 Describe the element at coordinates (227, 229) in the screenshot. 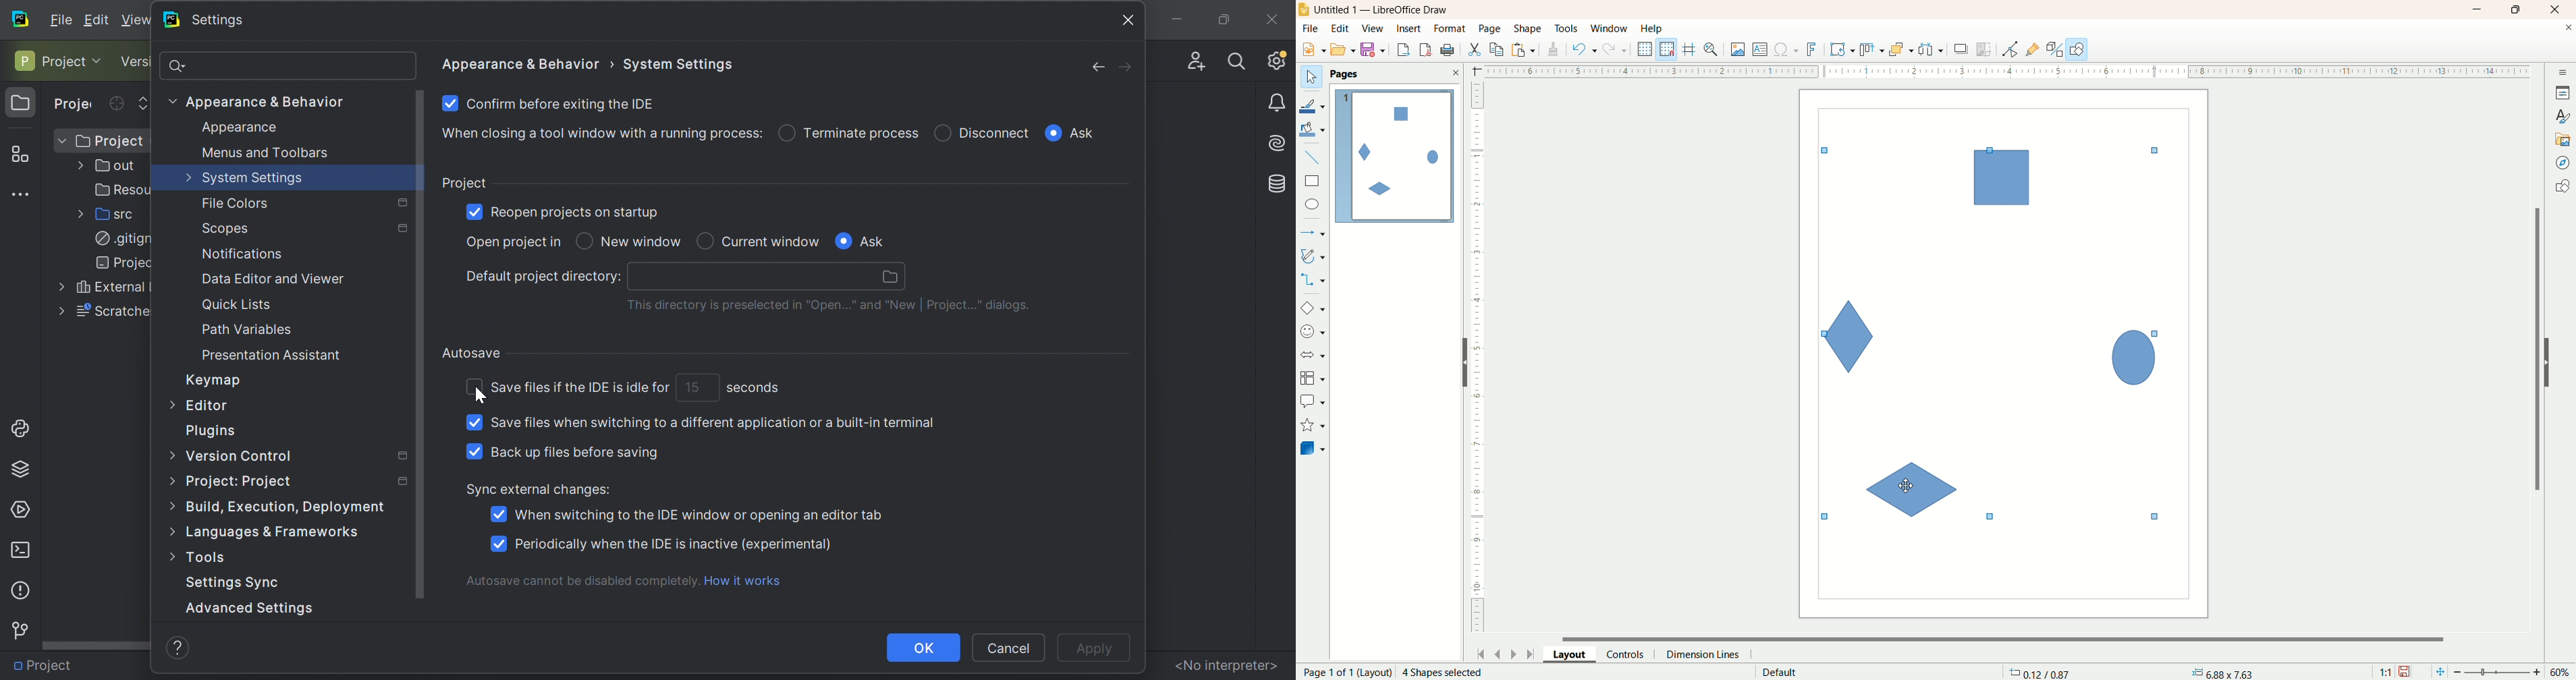

I see `Scopes` at that location.